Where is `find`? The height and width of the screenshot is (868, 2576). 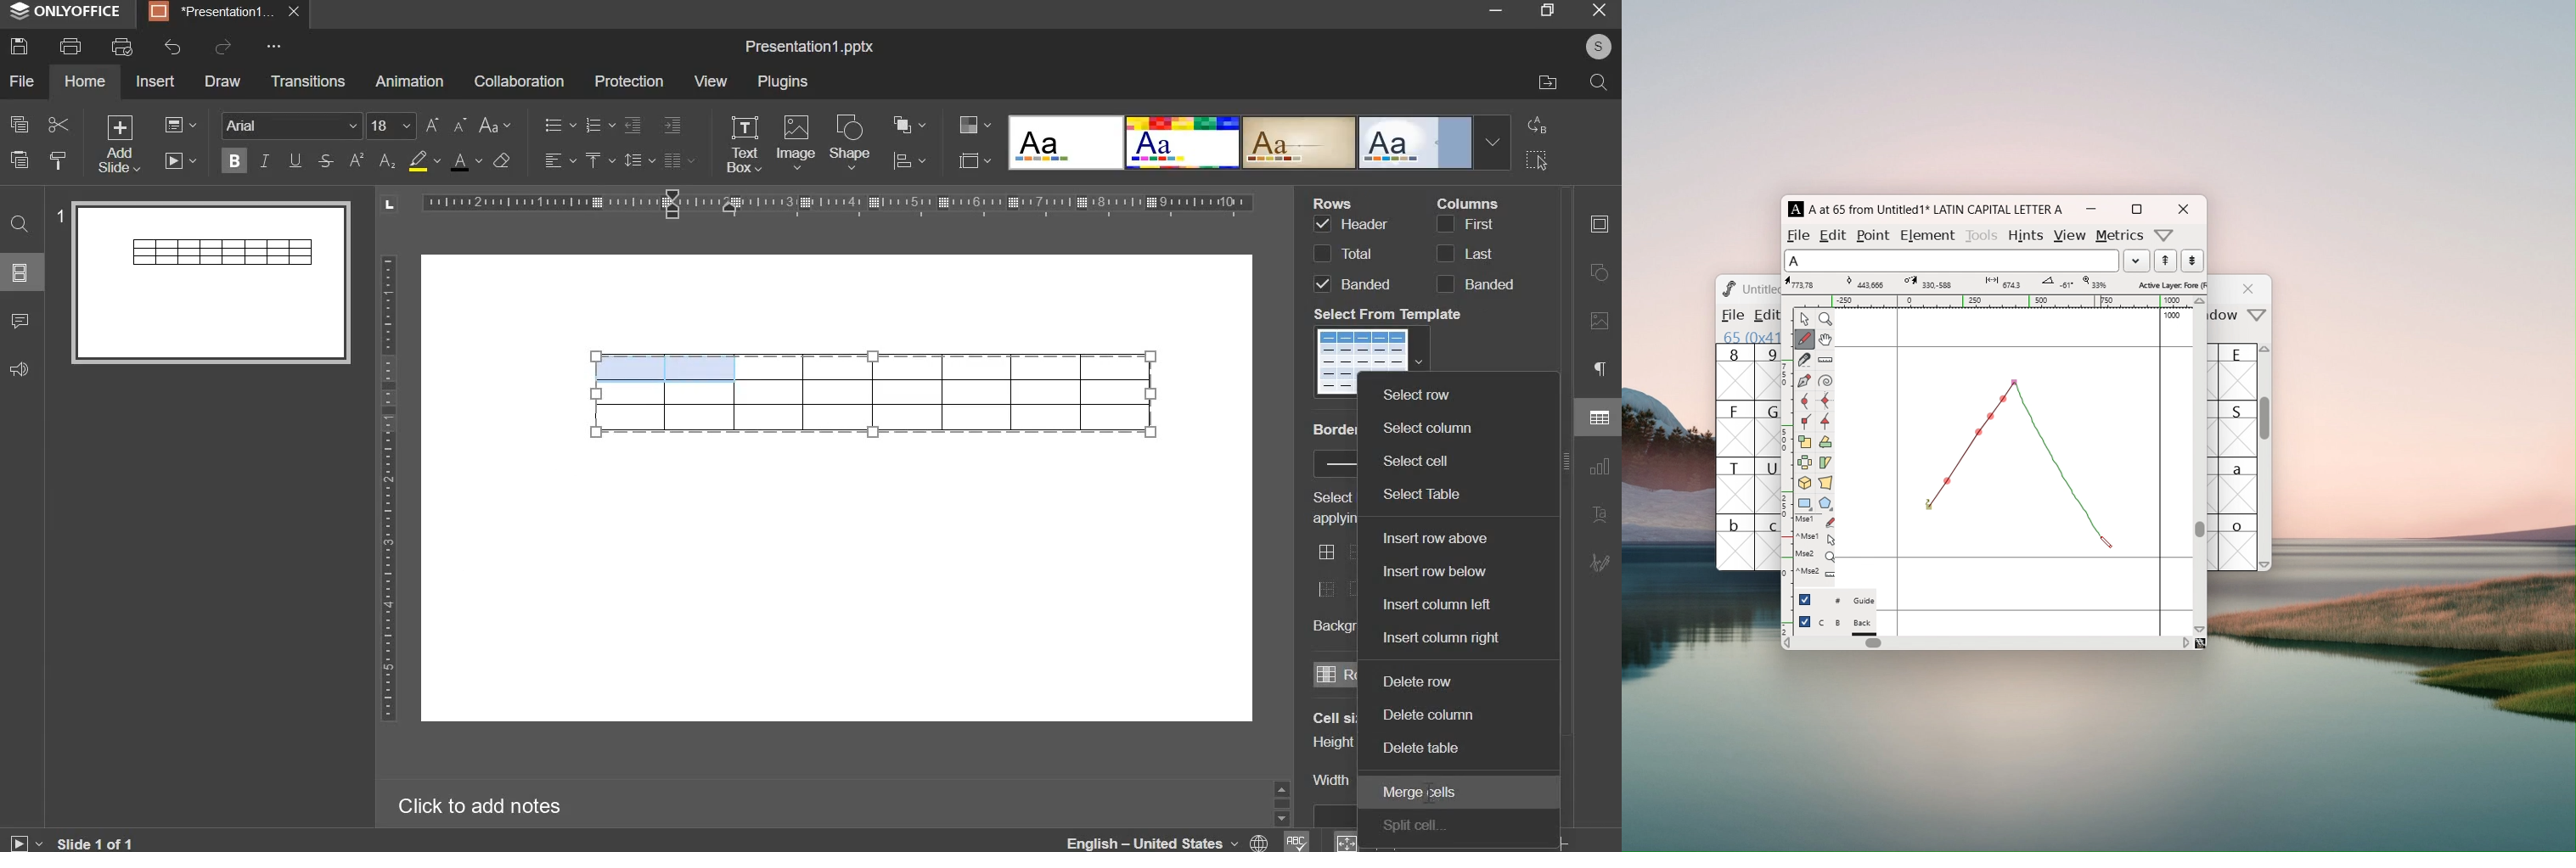
find is located at coordinates (20, 224).